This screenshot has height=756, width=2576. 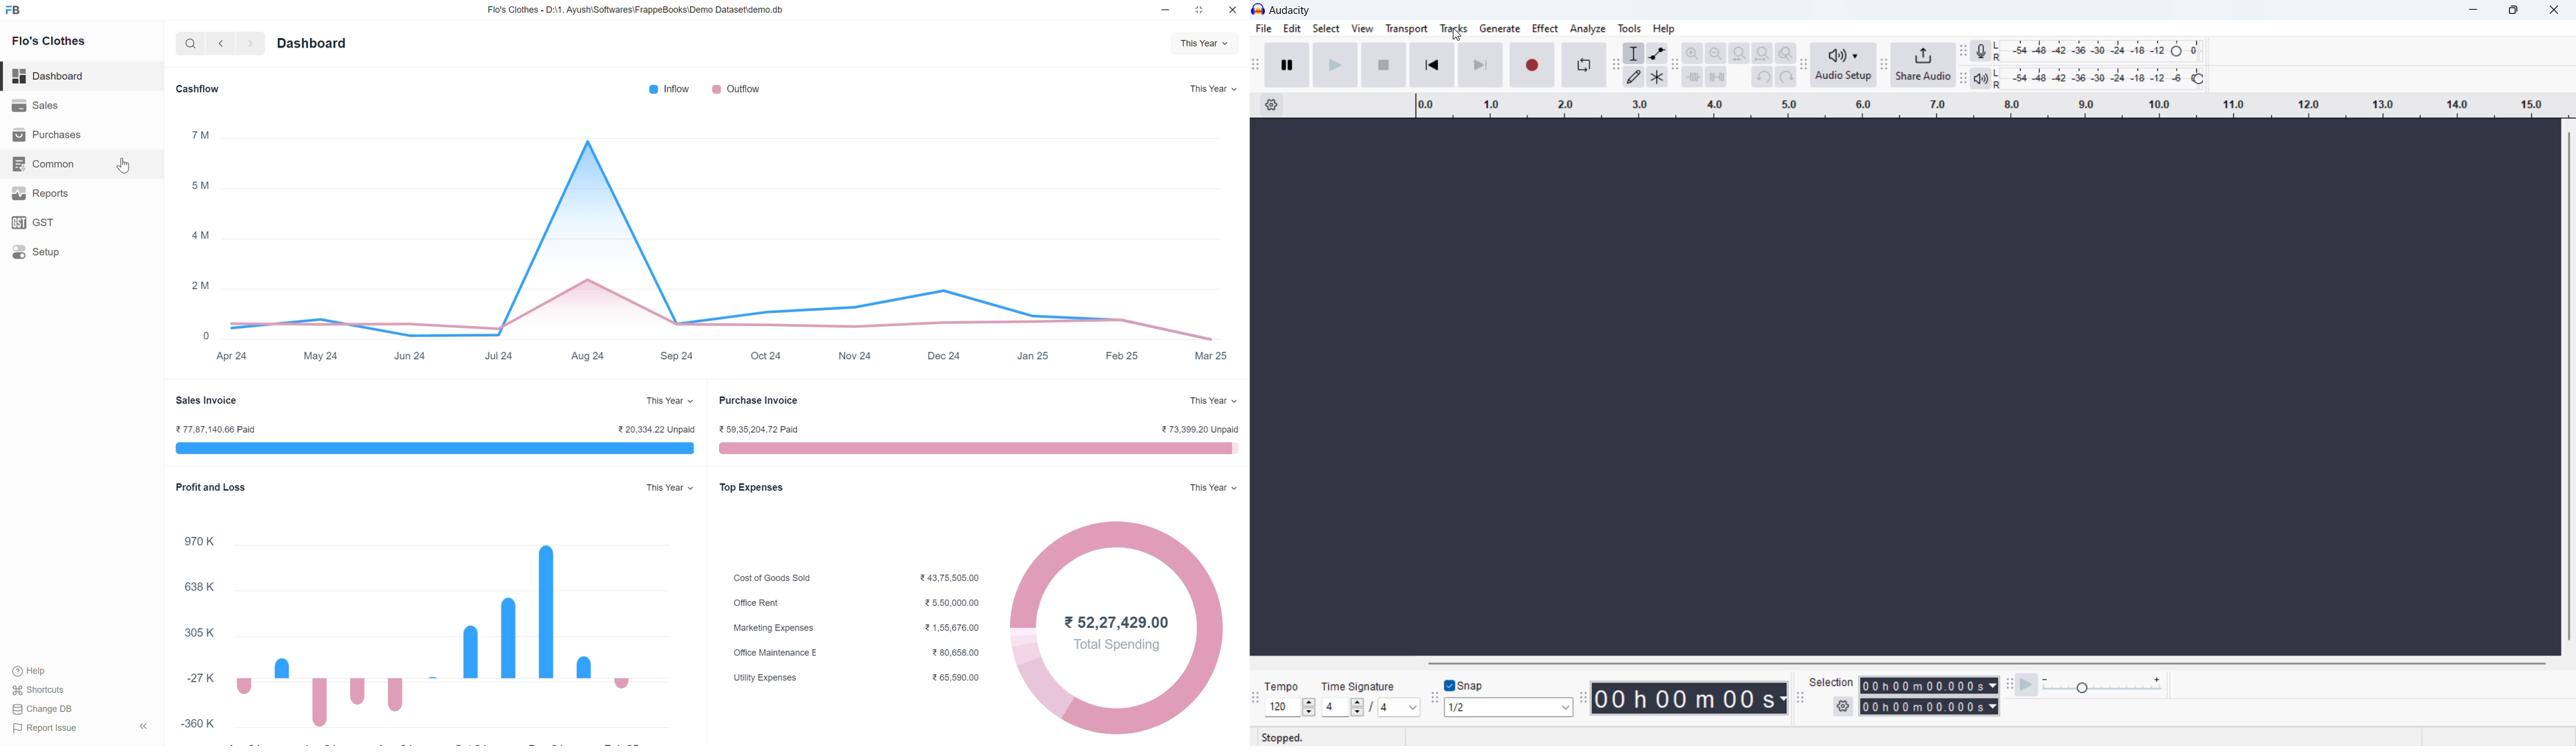 What do you see at coordinates (61, 254) in the screenshot?
I see `Setup` at bounding box center [61, 254].